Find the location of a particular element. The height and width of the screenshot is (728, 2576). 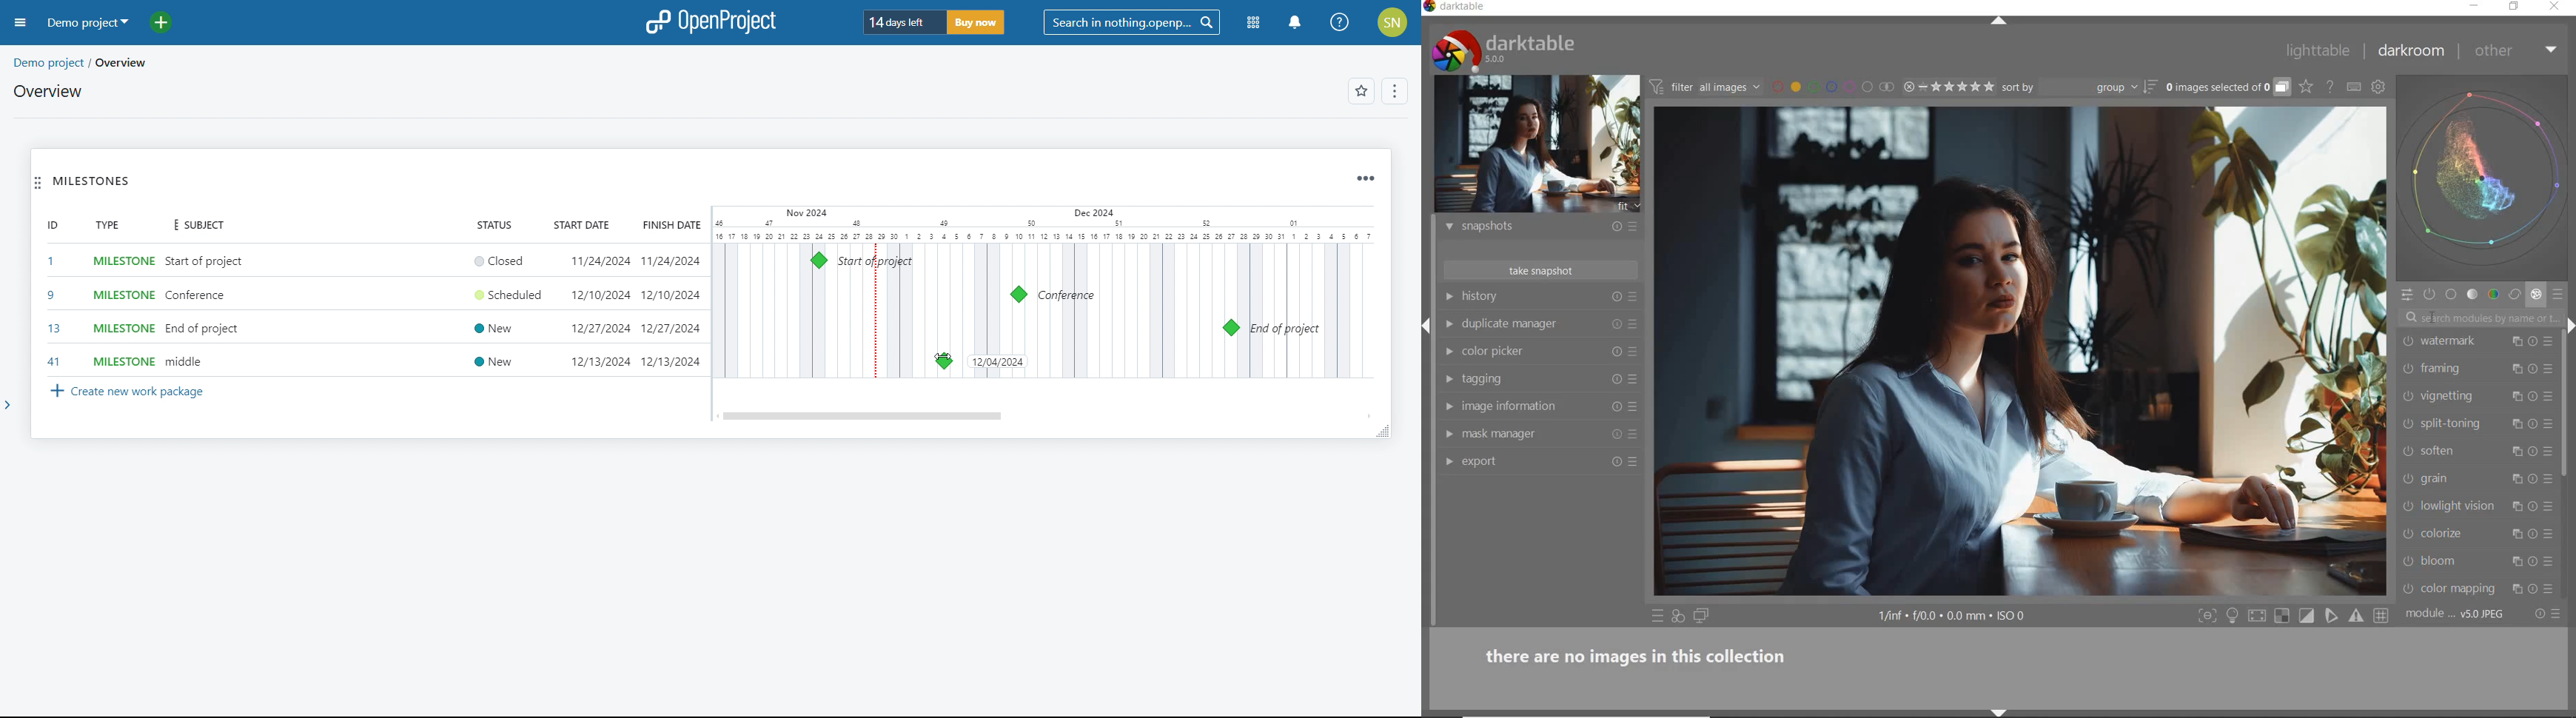

other is located at coordinates (2518, 50).